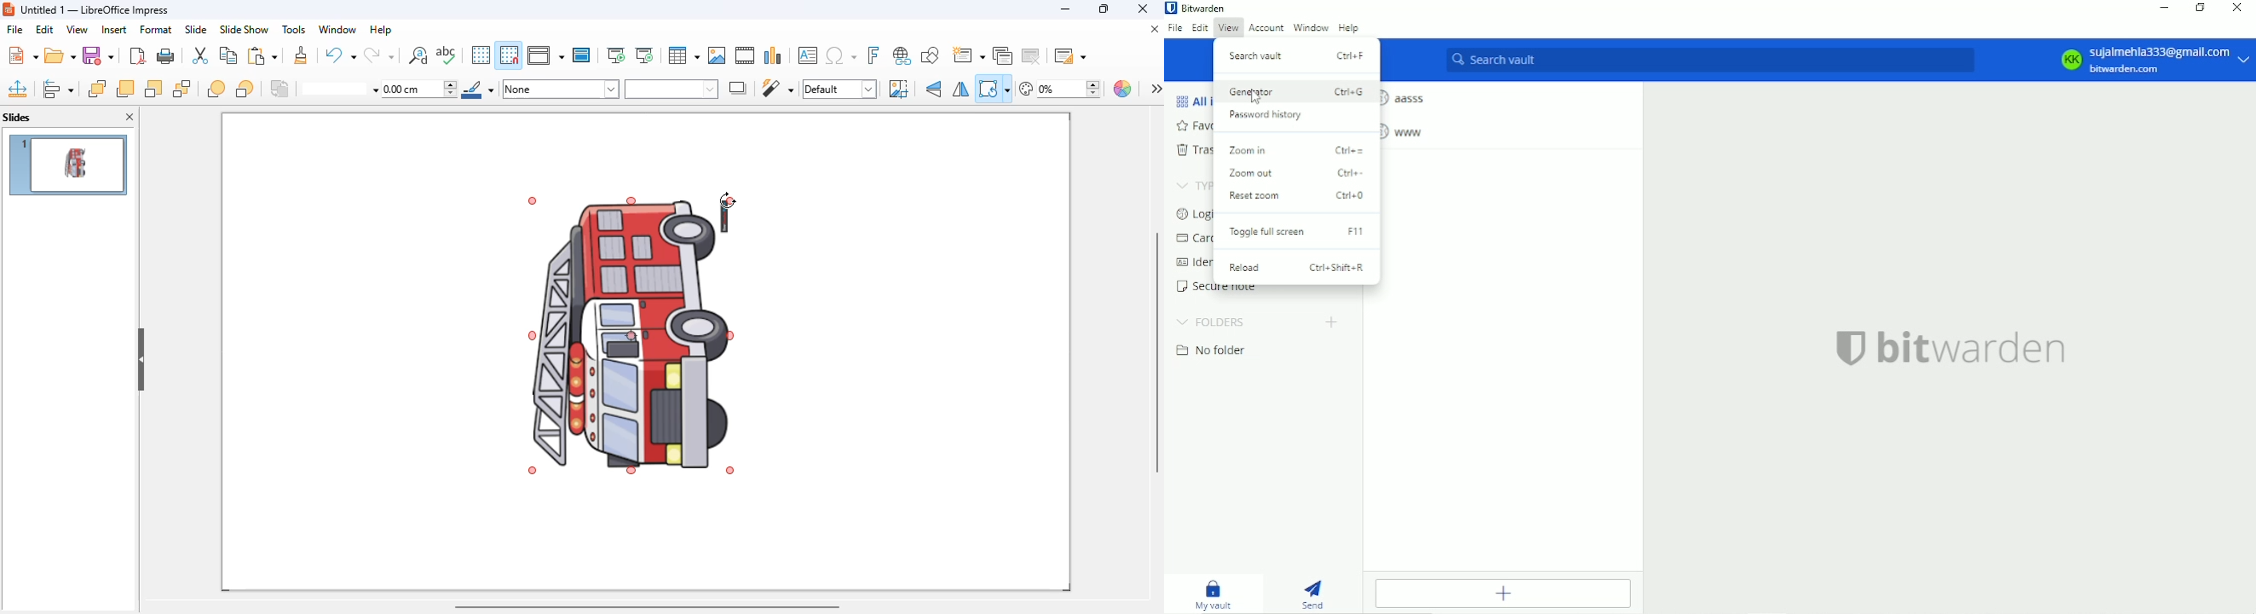  What do you see at coordinates (114, 30) in the screenshot?
I see `insert` at bounding box center [114, 30].